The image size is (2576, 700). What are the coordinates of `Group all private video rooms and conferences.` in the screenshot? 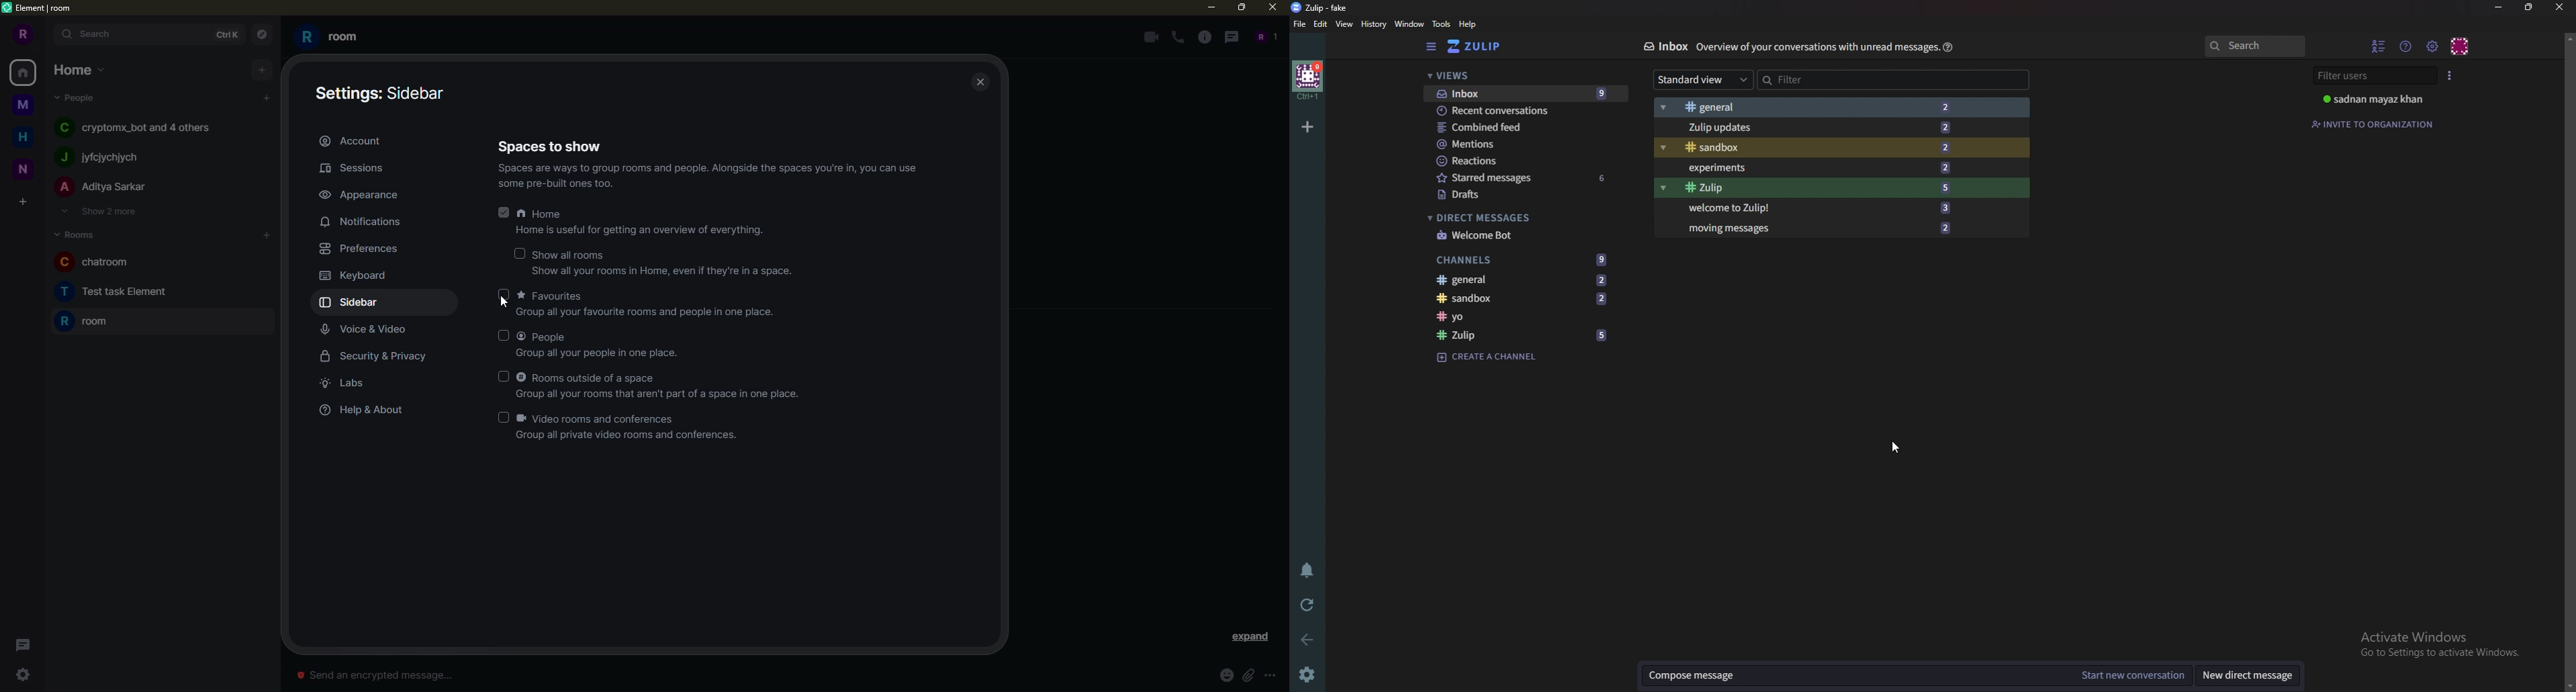 It's located at (617, 437).